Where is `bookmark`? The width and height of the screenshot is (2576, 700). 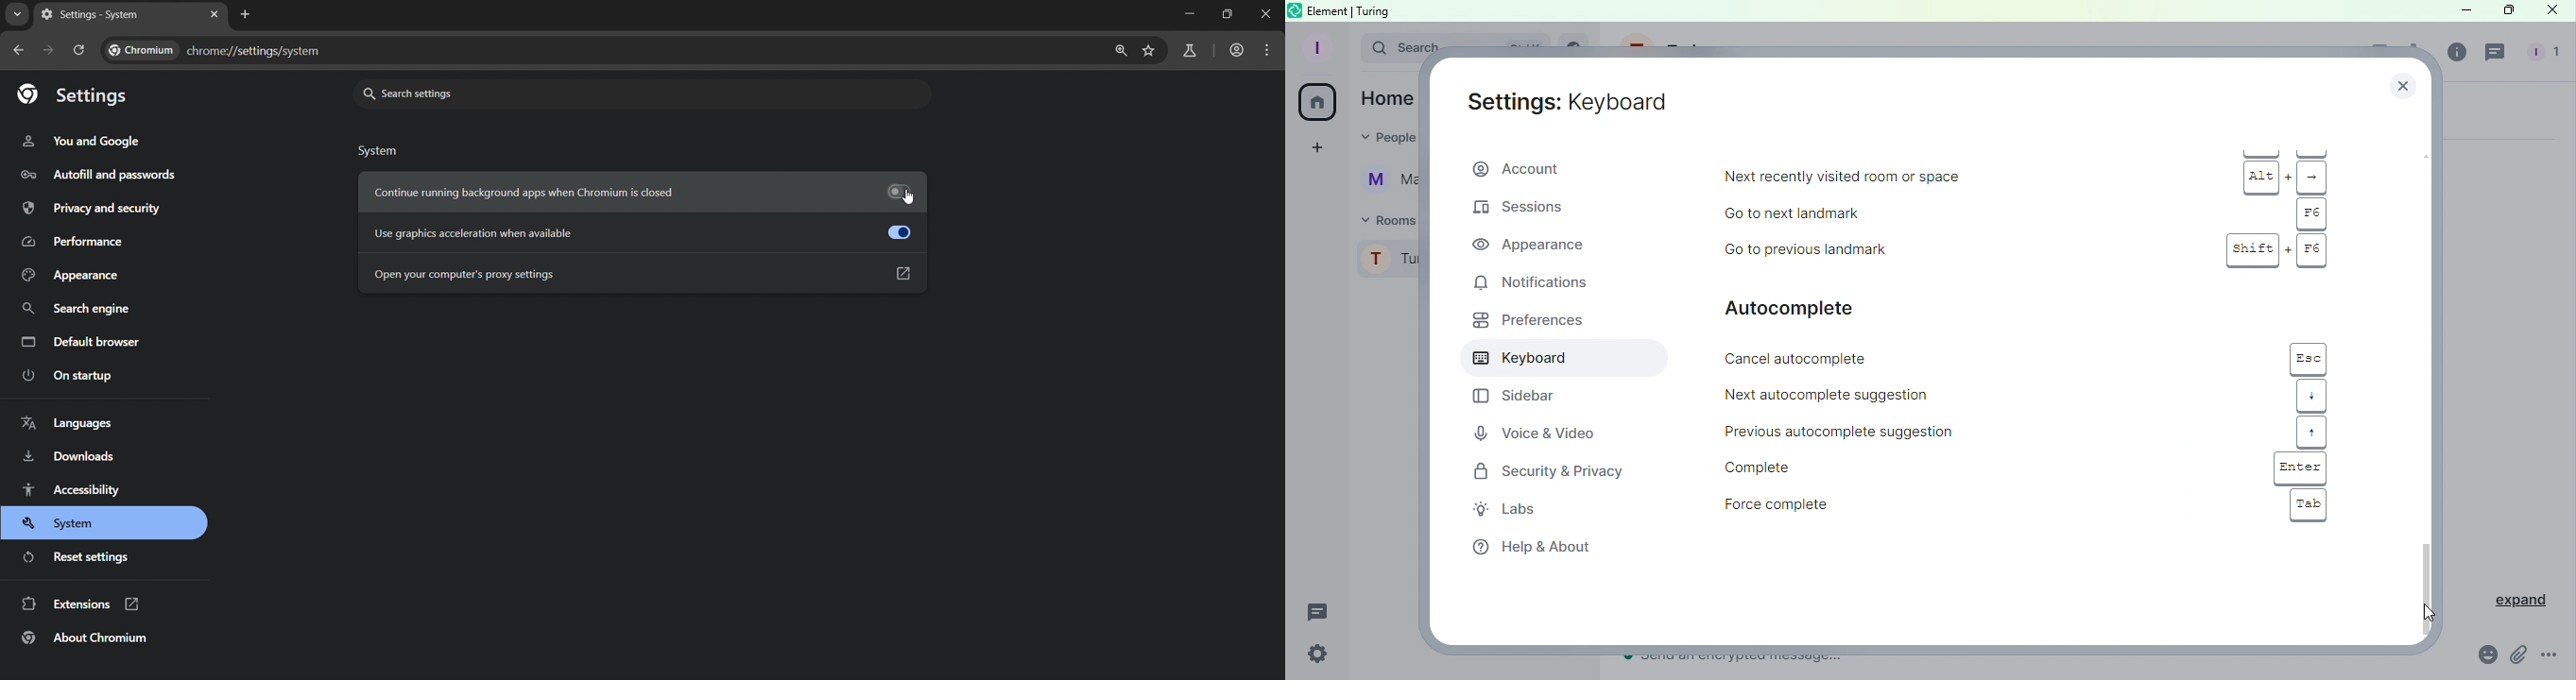 bookmark is located at coordinates (1150, 51).